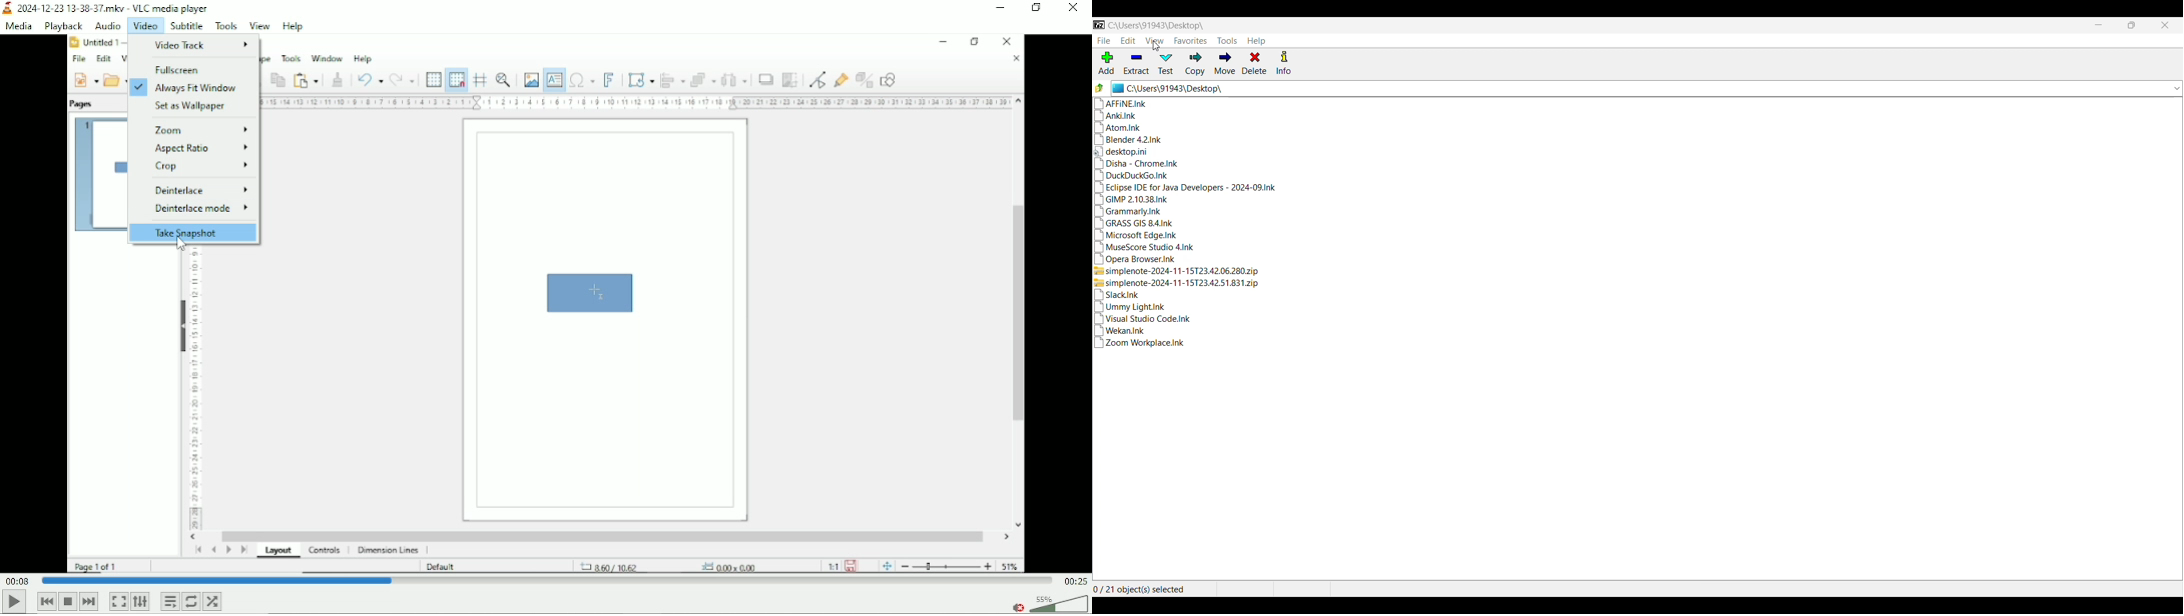 The height and width of the screenshot is (616, 2184). I want to click on Take snapshot, so click(190, 233).